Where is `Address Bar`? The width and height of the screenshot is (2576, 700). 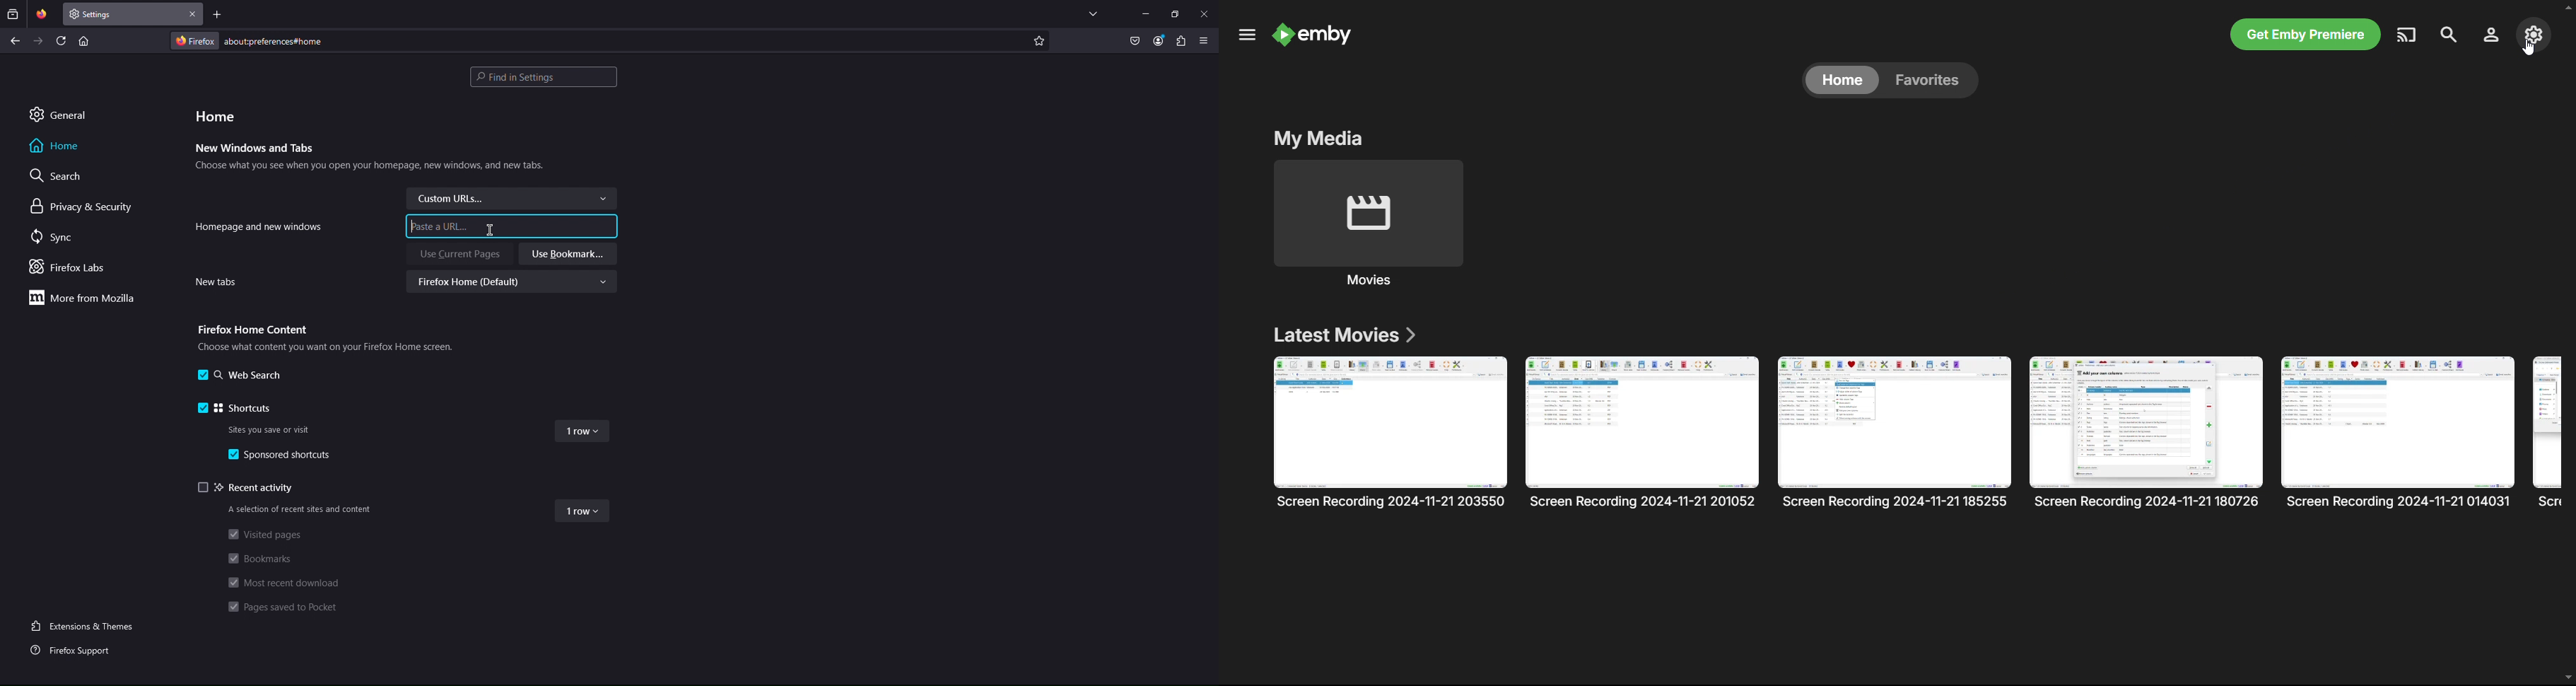 Address Bar is located at coordinates (599, 40).